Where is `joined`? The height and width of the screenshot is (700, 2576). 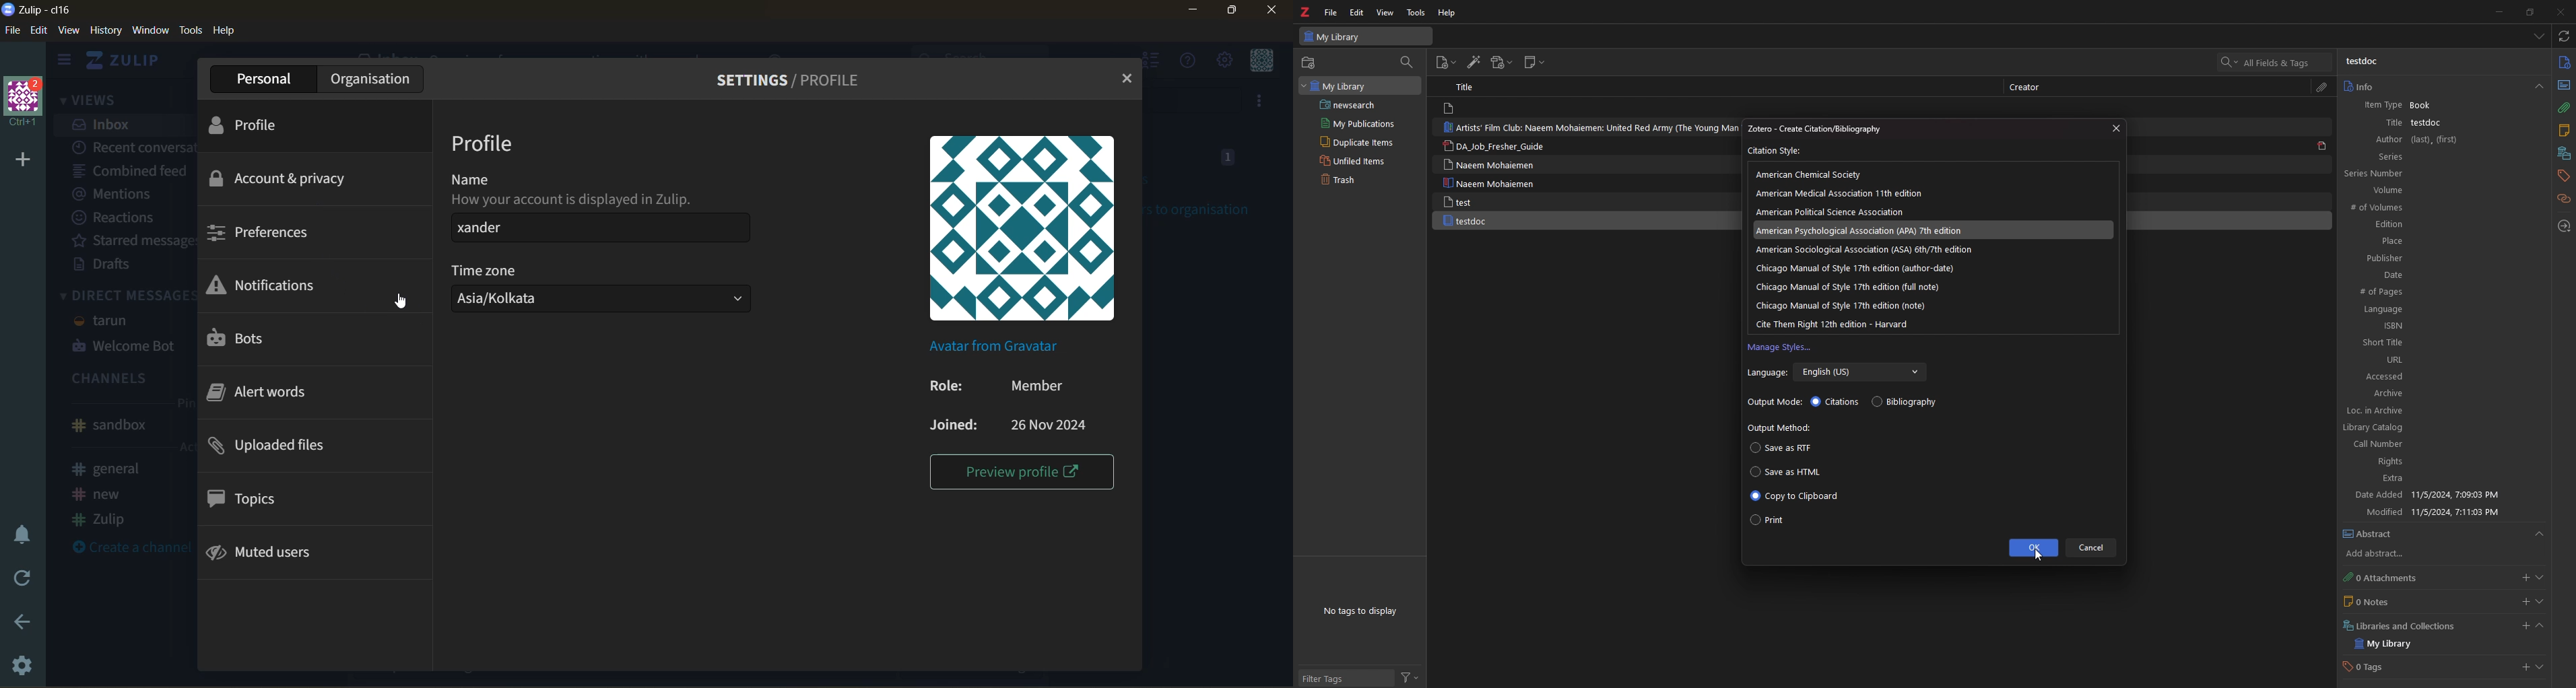
joined is located at coordinates (1020, 426).